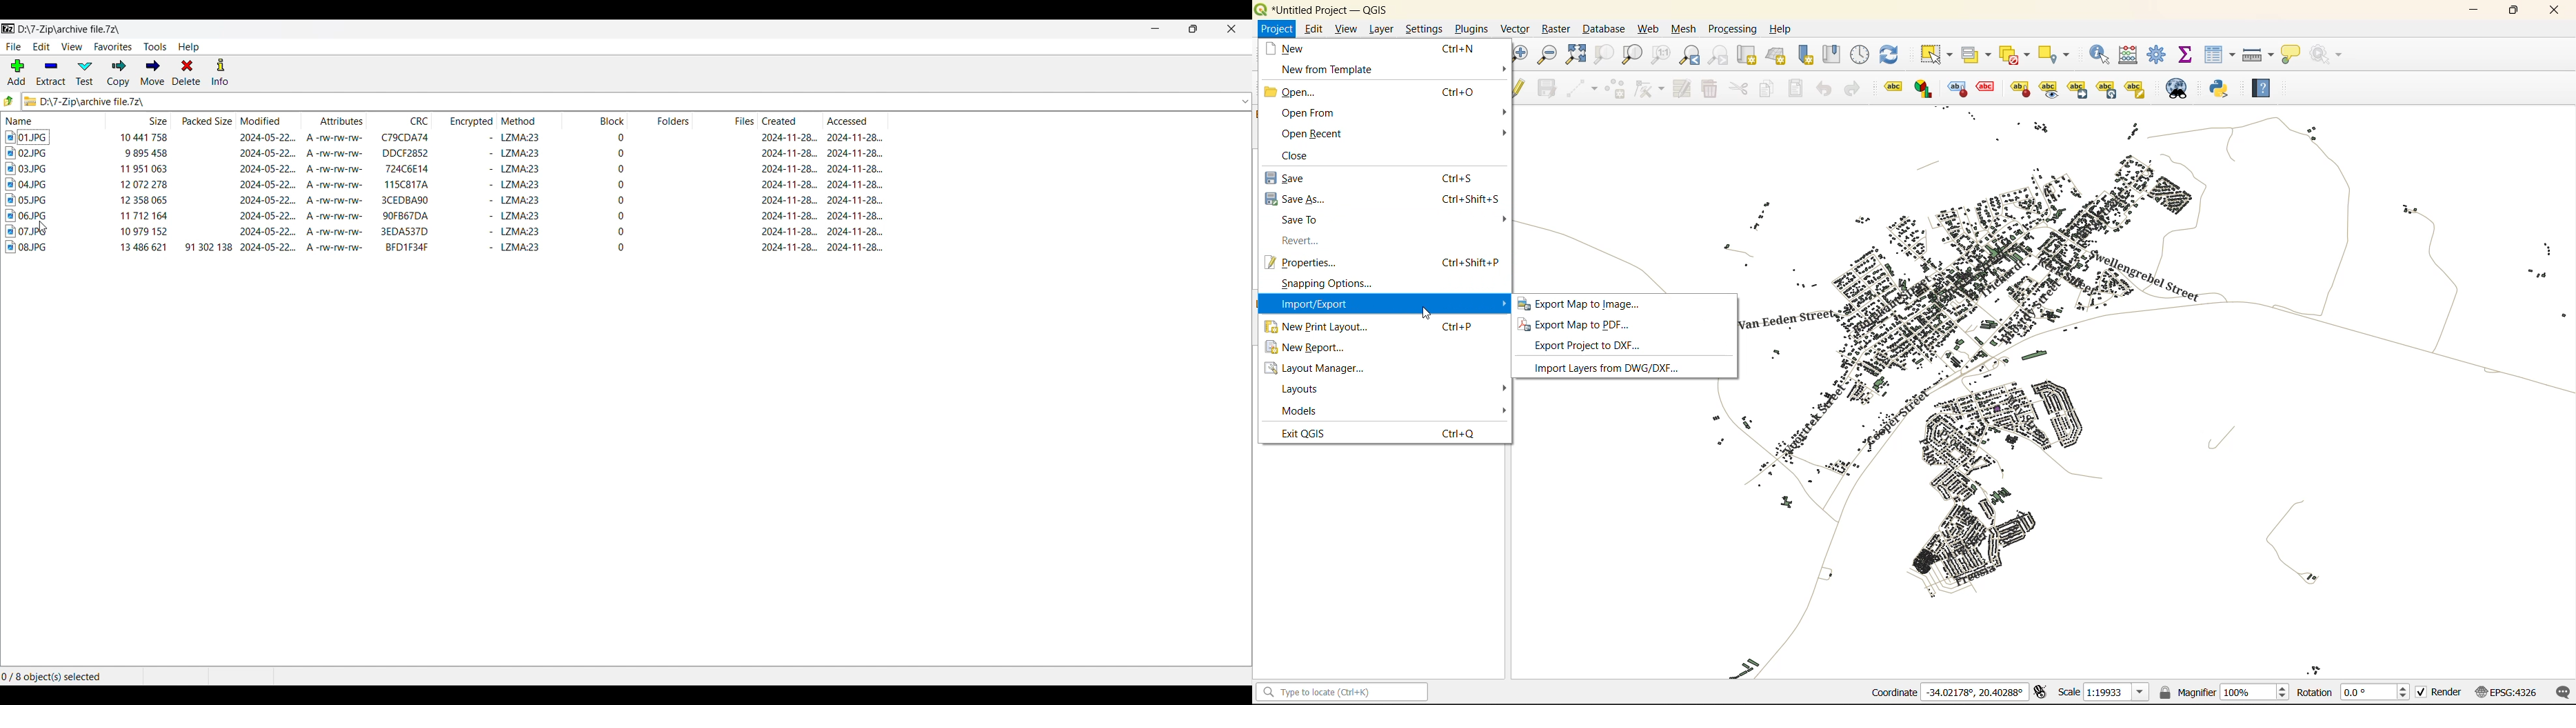 This screenshot has width=2576, height=728. What do you see at coordinates (144, 185) in the screenshot?
I see `size` at bounding box center [144, 185].